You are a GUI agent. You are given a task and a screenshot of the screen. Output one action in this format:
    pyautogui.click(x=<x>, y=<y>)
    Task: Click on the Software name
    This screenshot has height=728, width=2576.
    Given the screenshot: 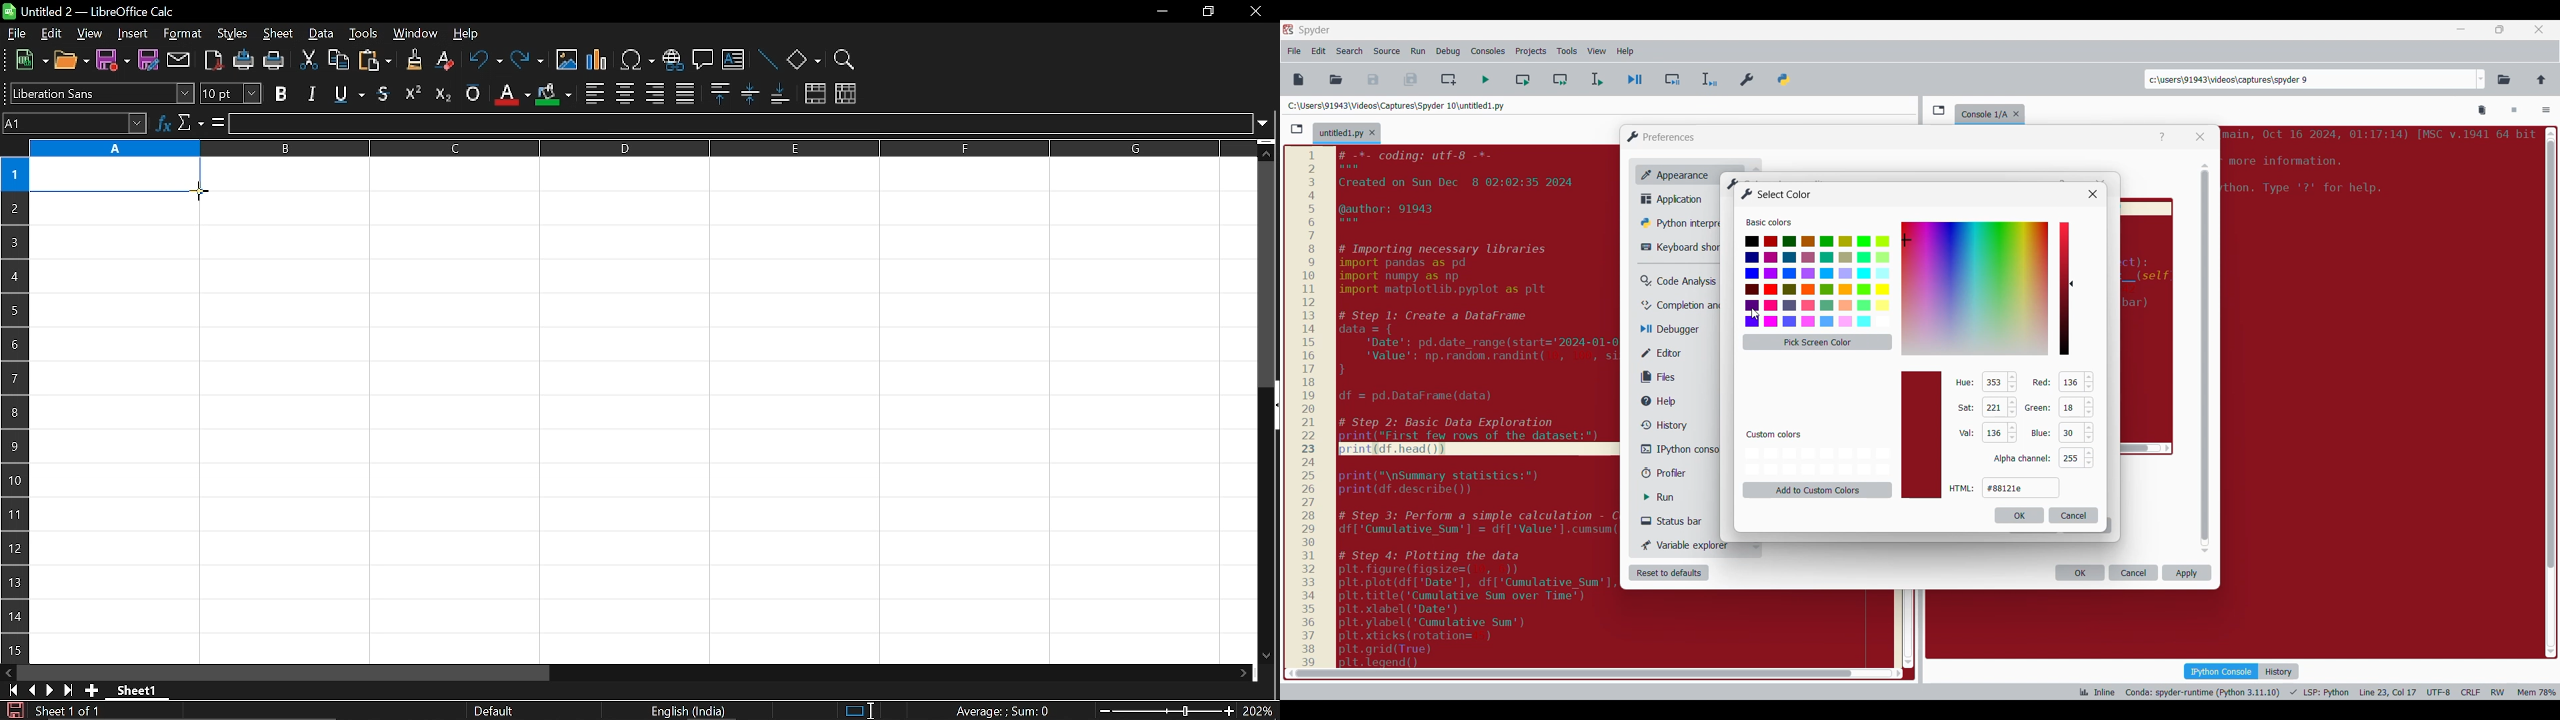 What is the action you would take?
    pyautogui.click(x=1315, y=30)
    